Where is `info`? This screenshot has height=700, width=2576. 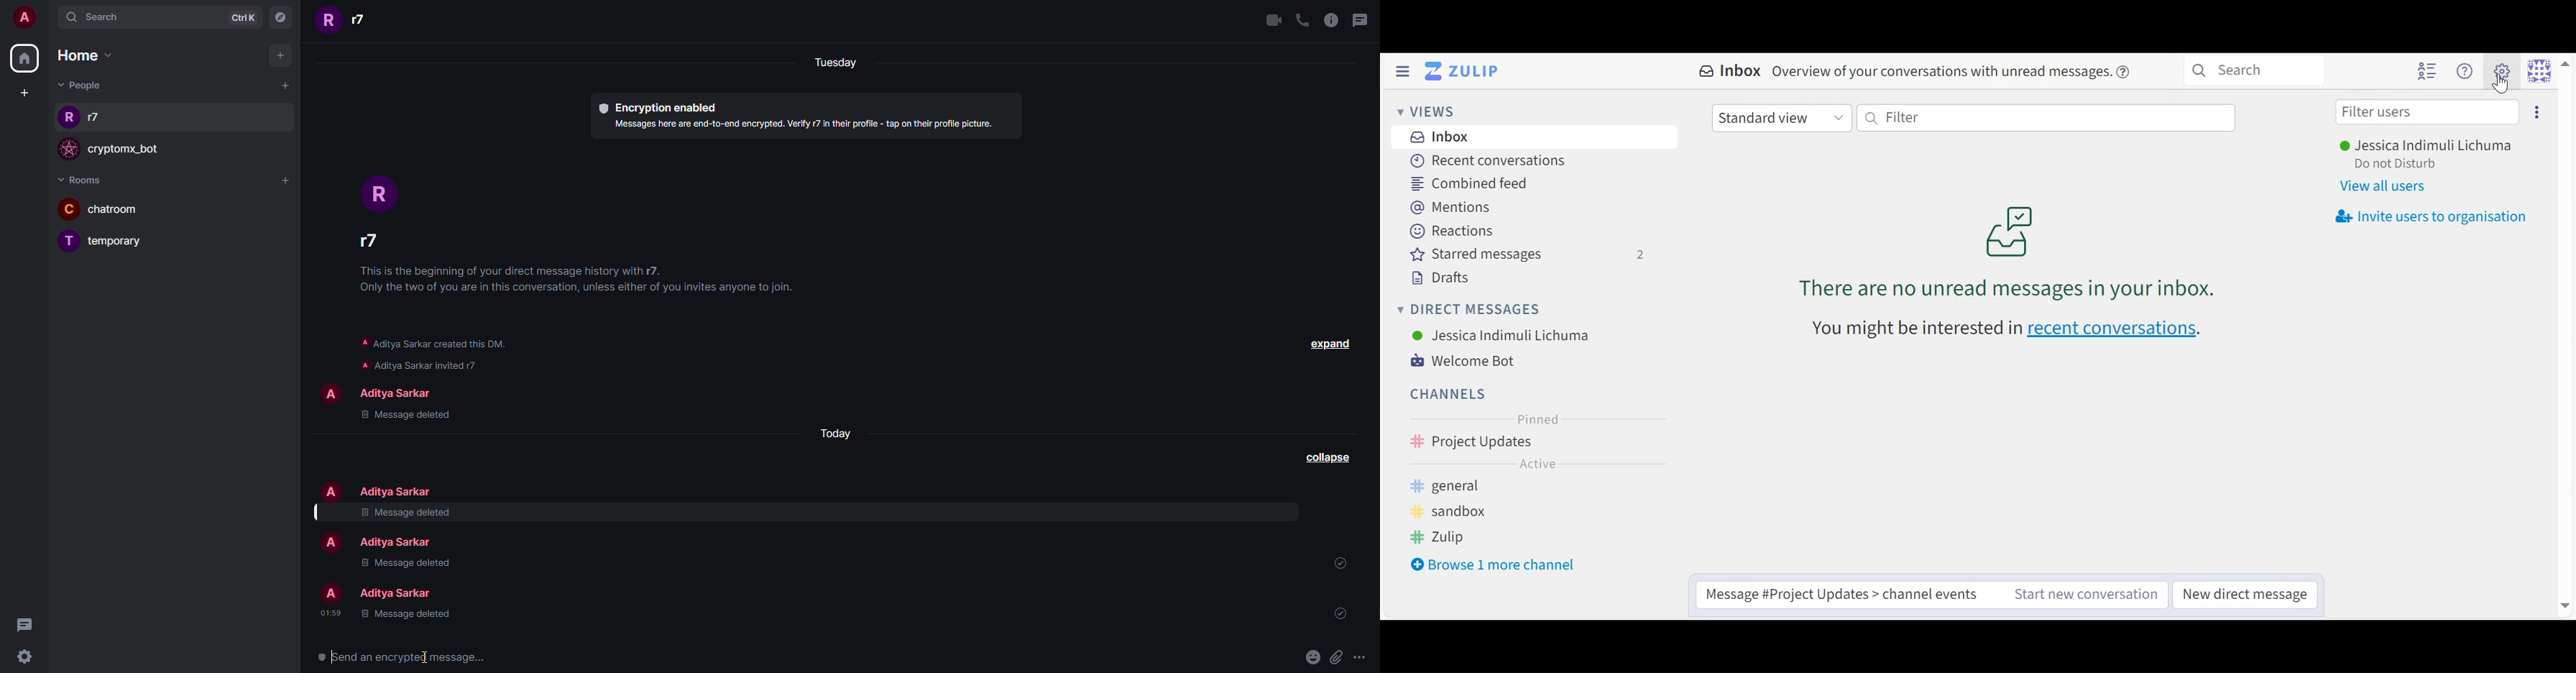 info is located at coordinates (1331, 20).